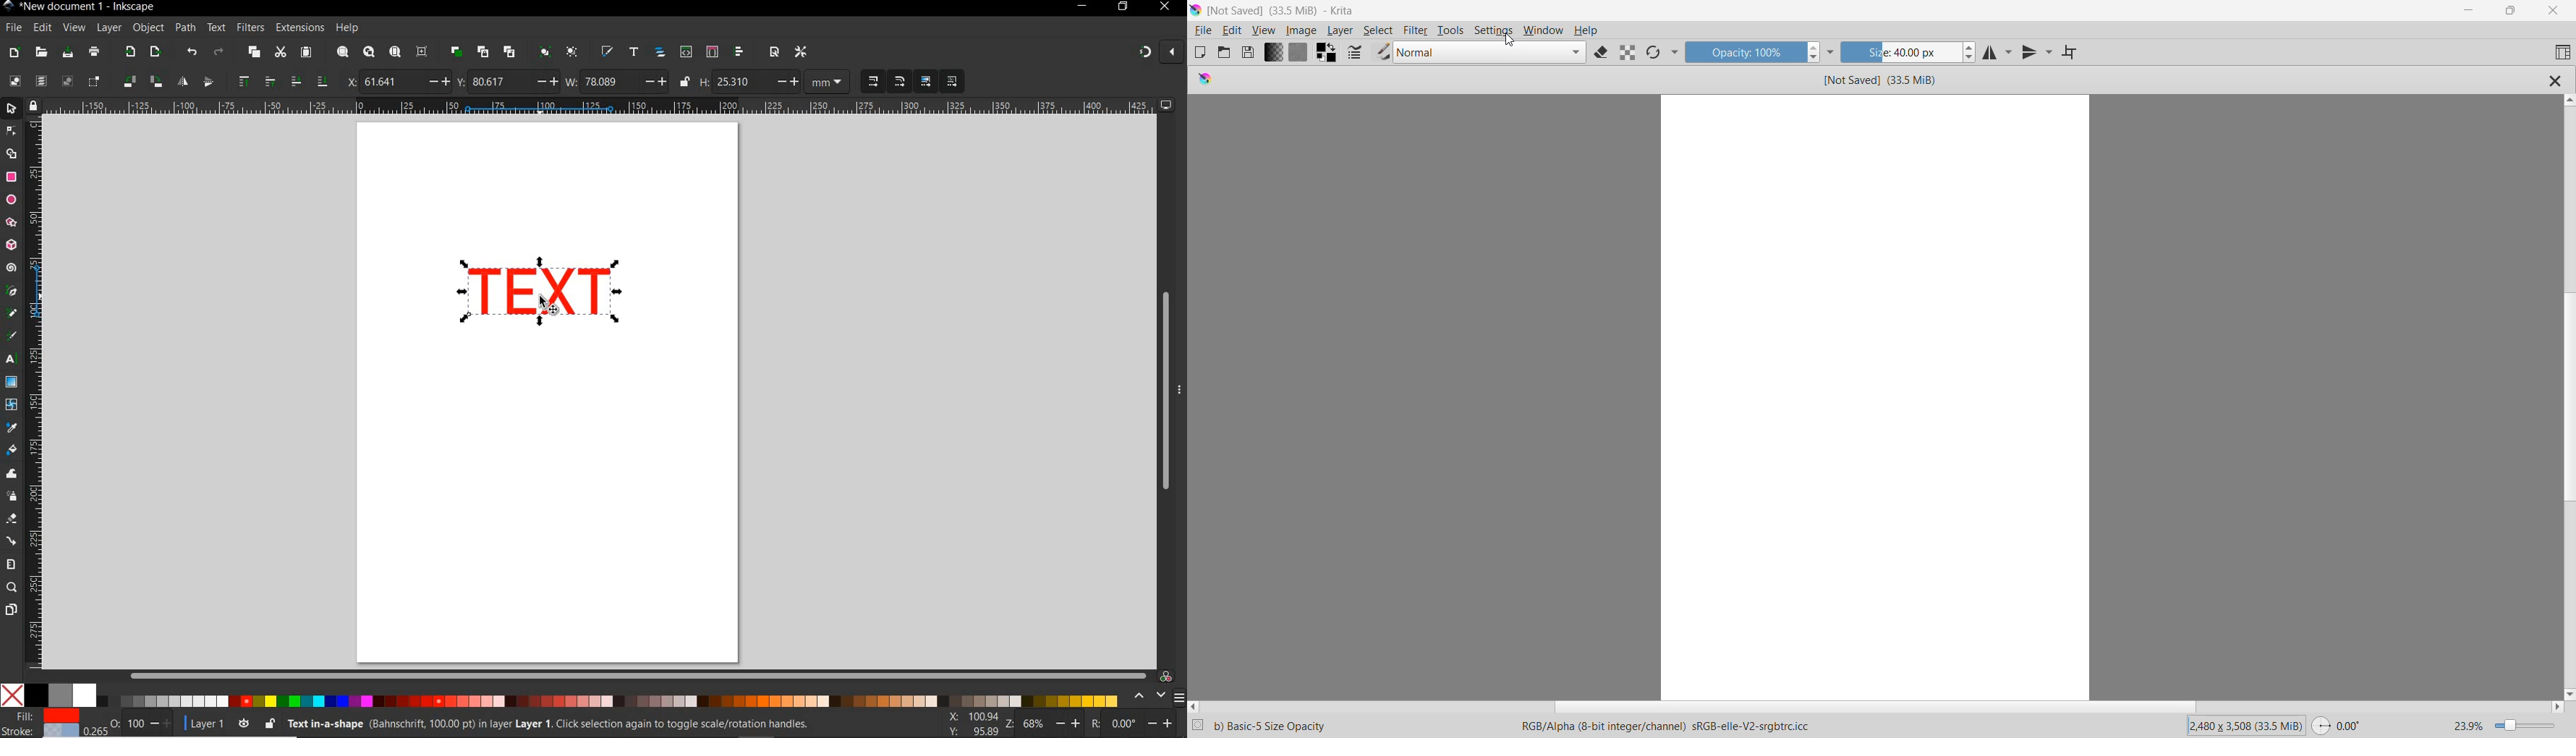 The height and width of the screenshot is (756, 2576). What do you see at coordinates (1876, 78) in the screenshot?
I see `File Name and Size` at bounding box center [1876, 78].